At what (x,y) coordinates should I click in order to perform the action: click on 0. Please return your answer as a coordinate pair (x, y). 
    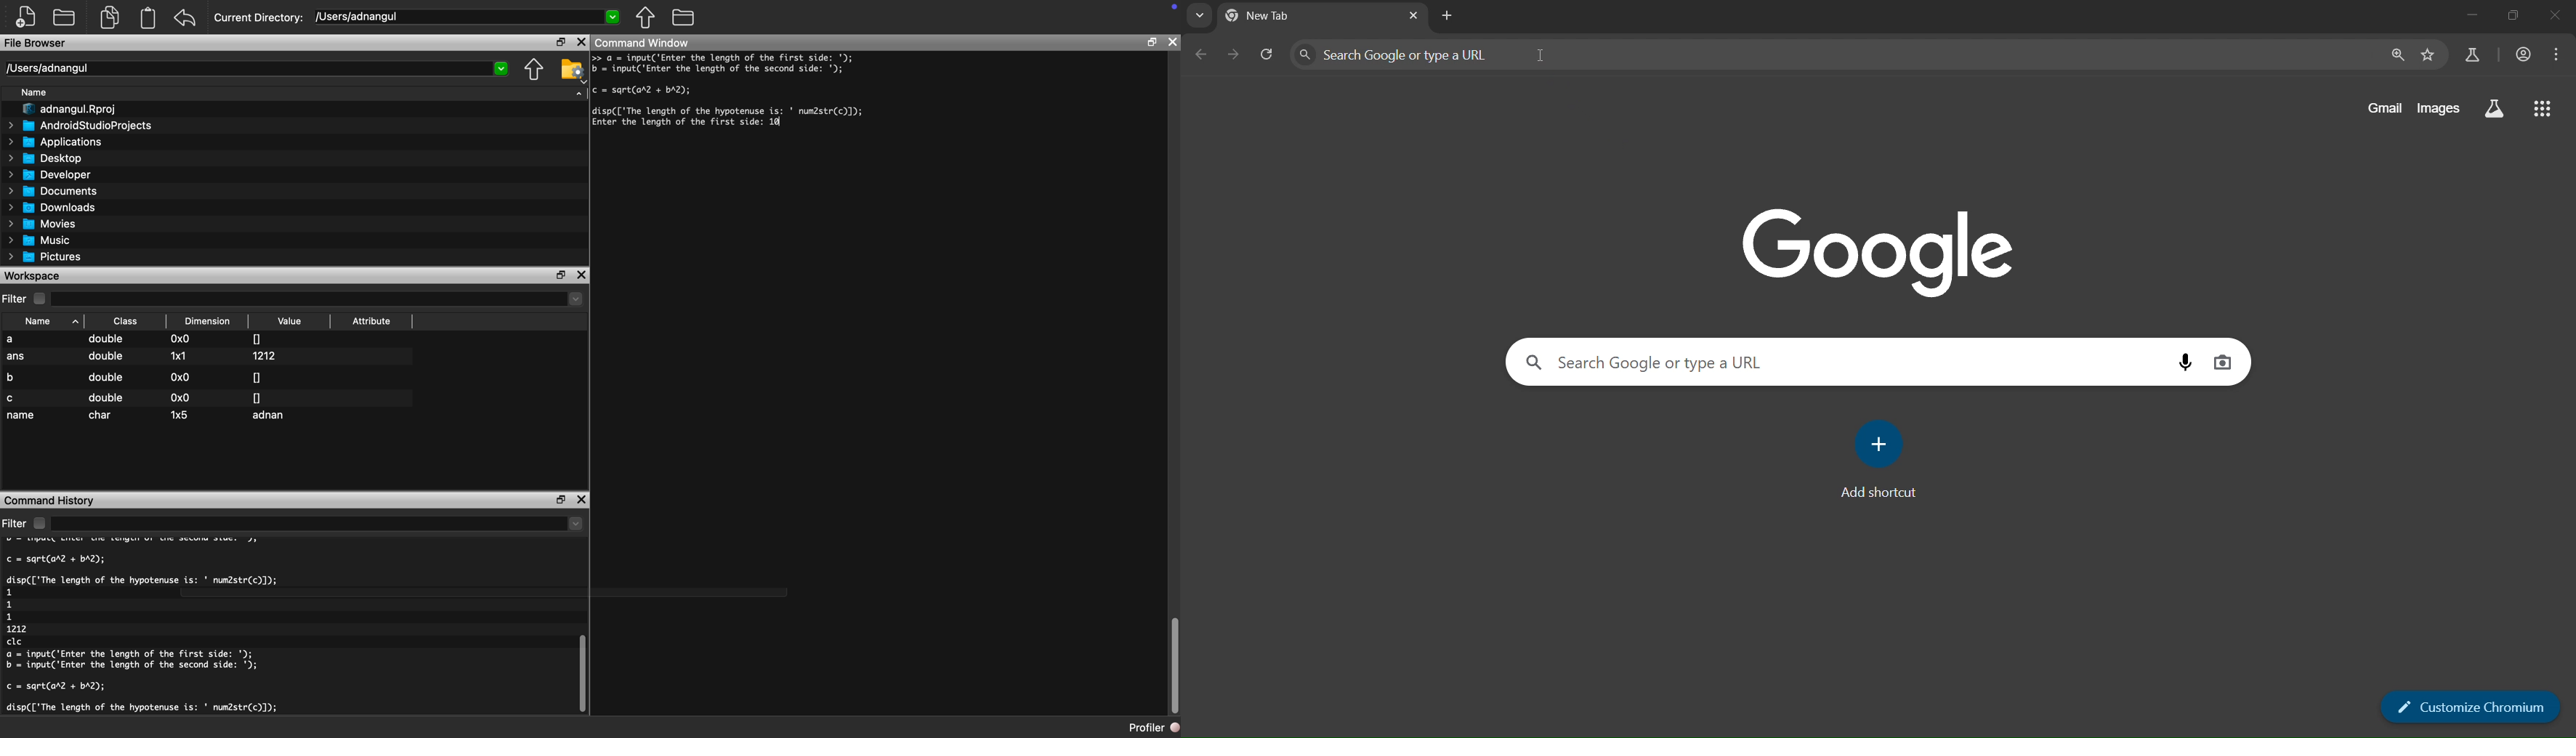
    Looking at the image, I should click on (257, 338).